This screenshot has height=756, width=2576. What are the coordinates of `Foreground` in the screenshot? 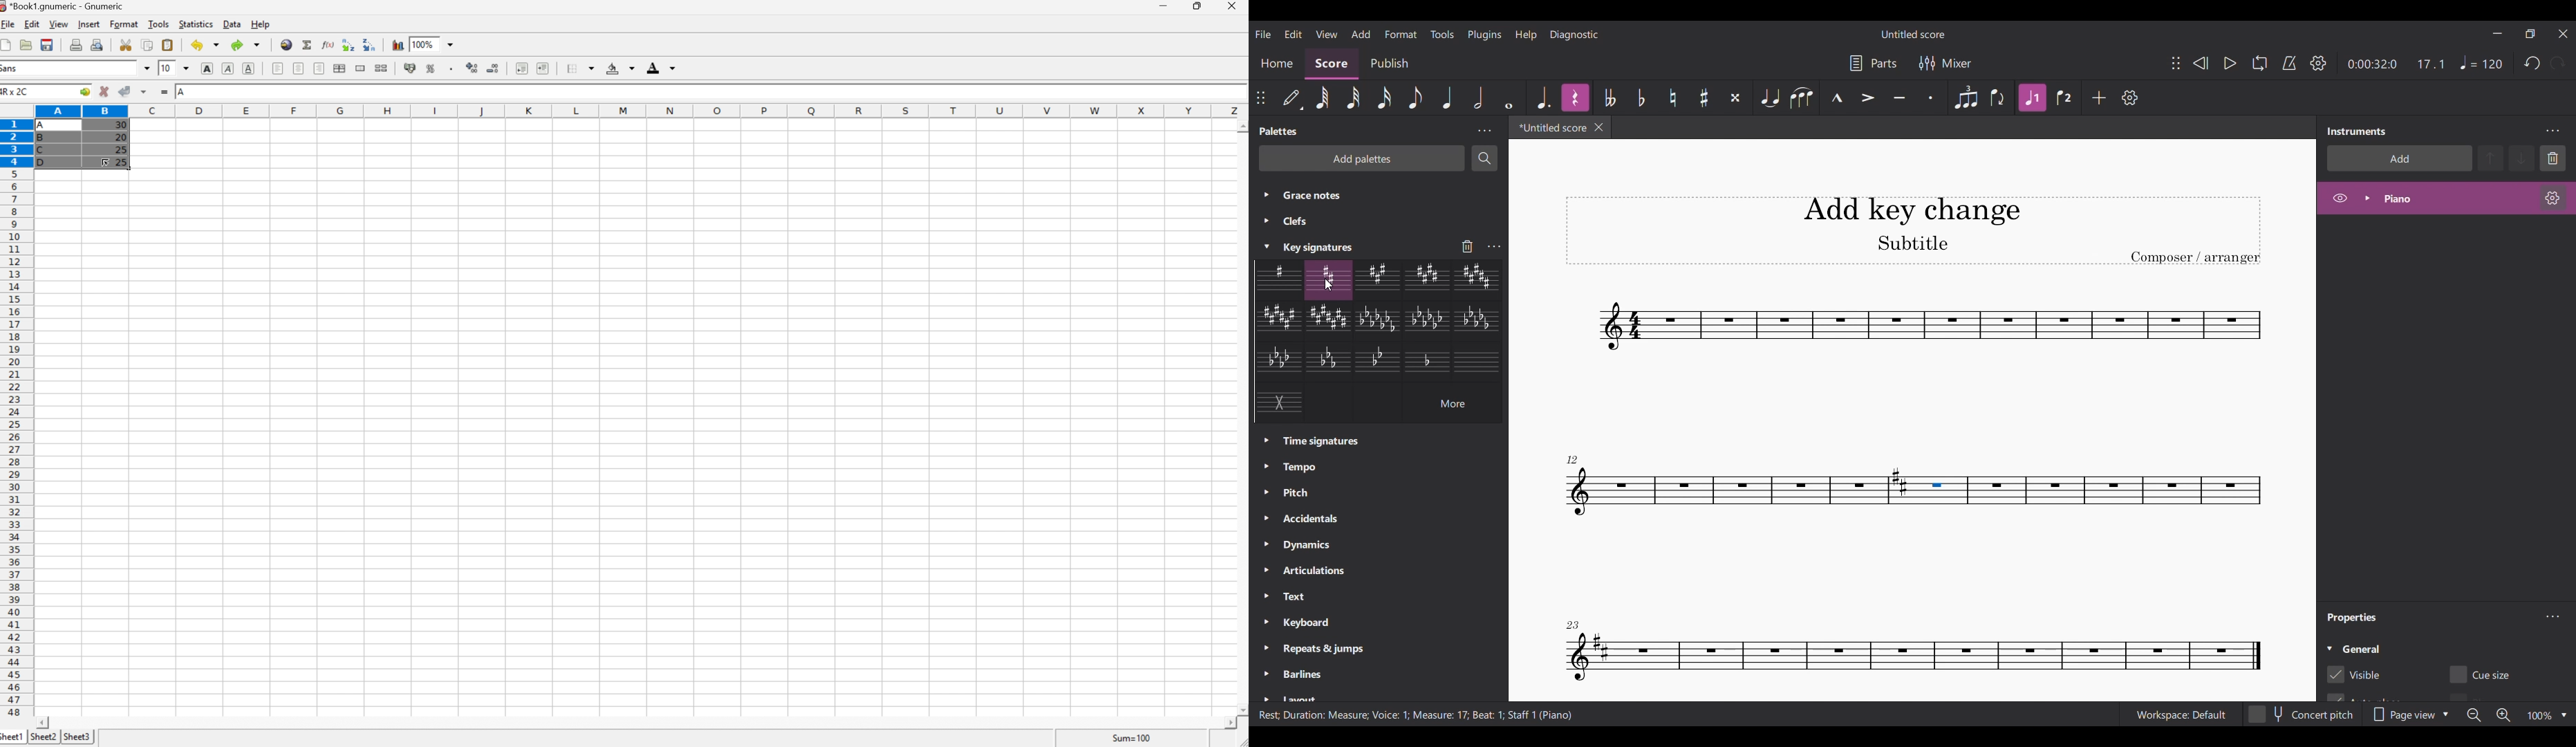 It's located at (663, 67).